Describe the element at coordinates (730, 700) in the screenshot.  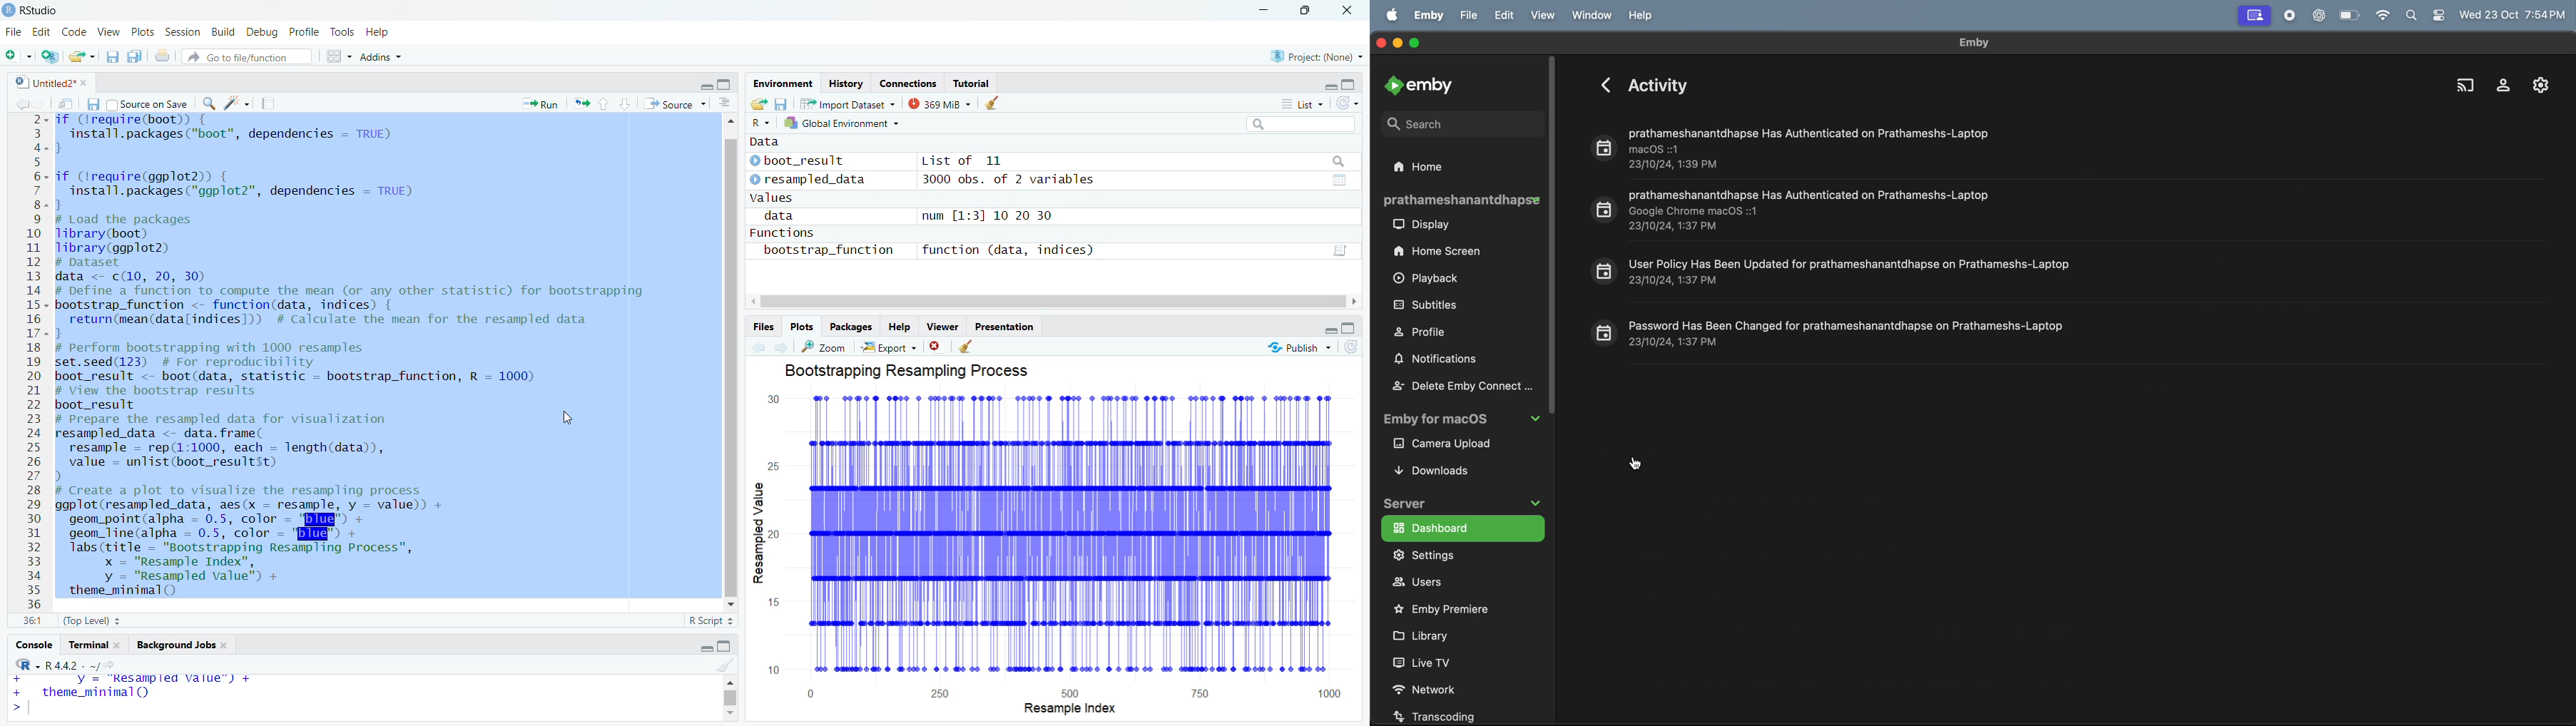
I see `vertical scroll bar` at that location.